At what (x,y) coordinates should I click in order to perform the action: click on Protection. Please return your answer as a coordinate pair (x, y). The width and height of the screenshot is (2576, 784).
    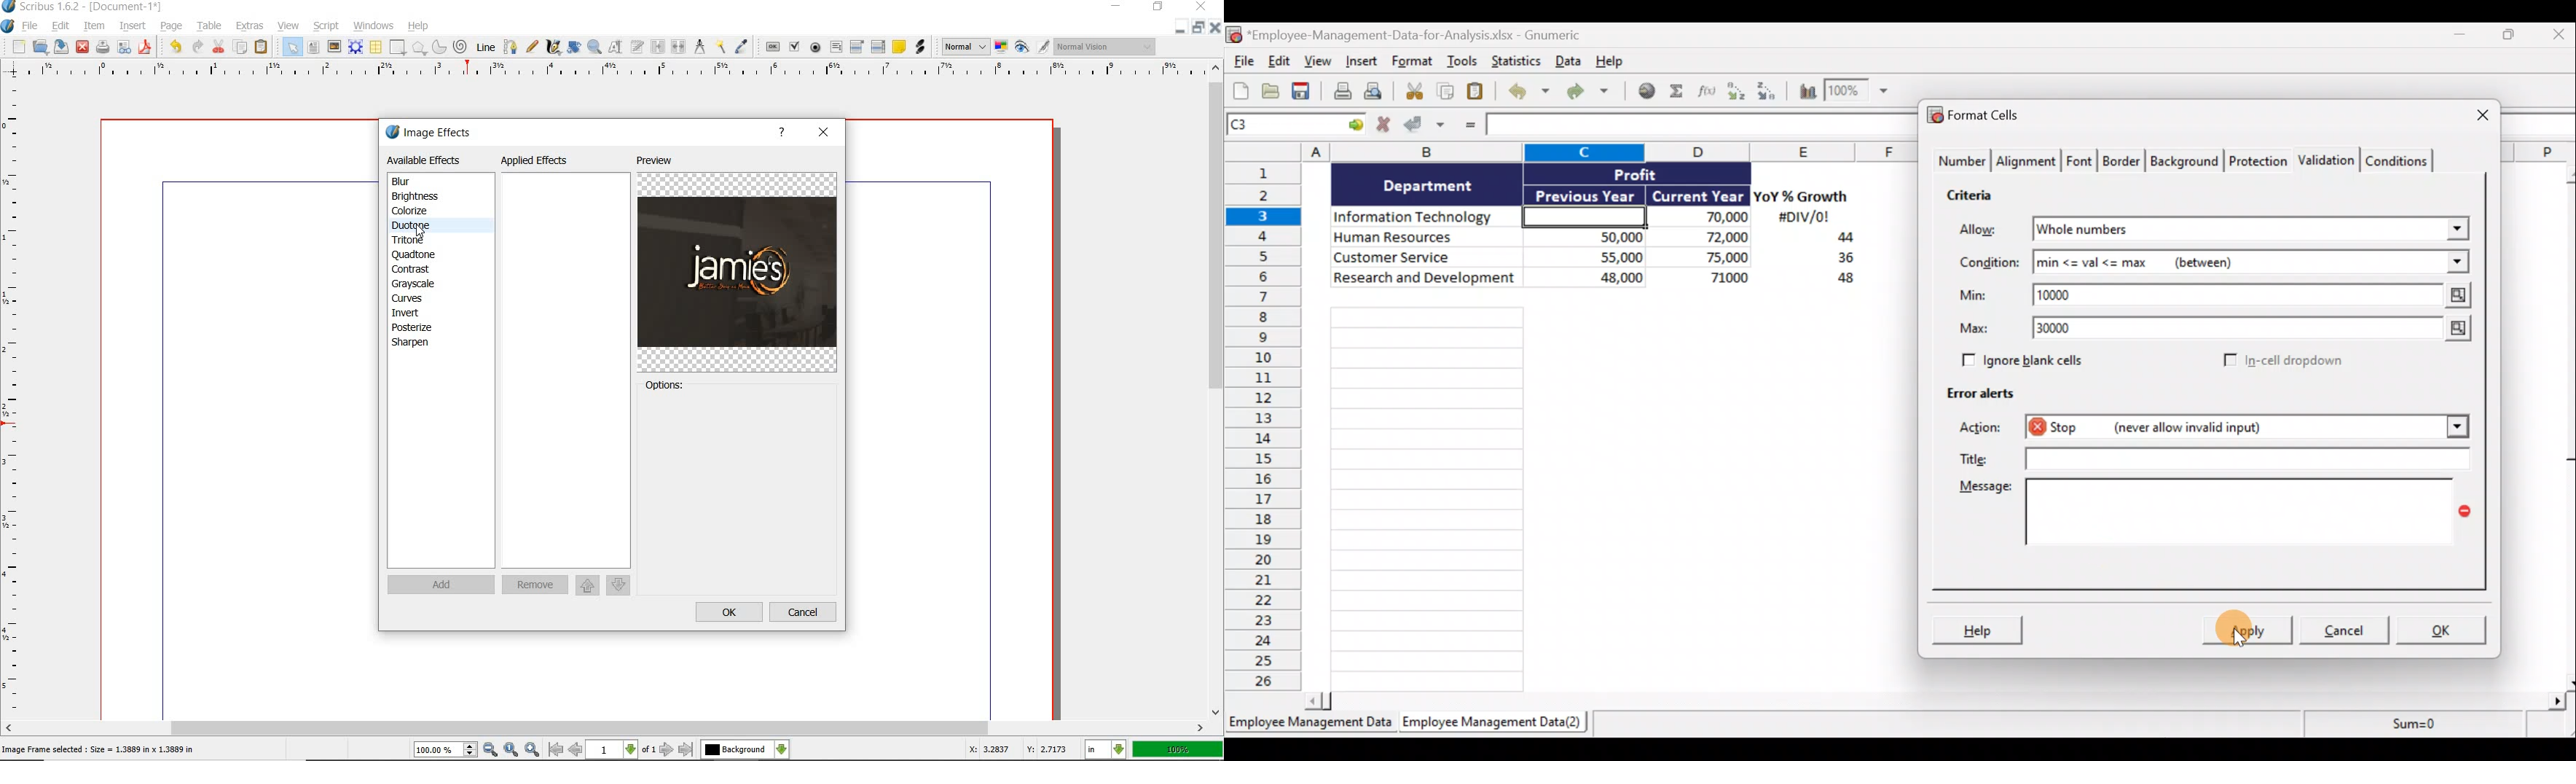
    Looking at the image, I should click on (2258, 159).